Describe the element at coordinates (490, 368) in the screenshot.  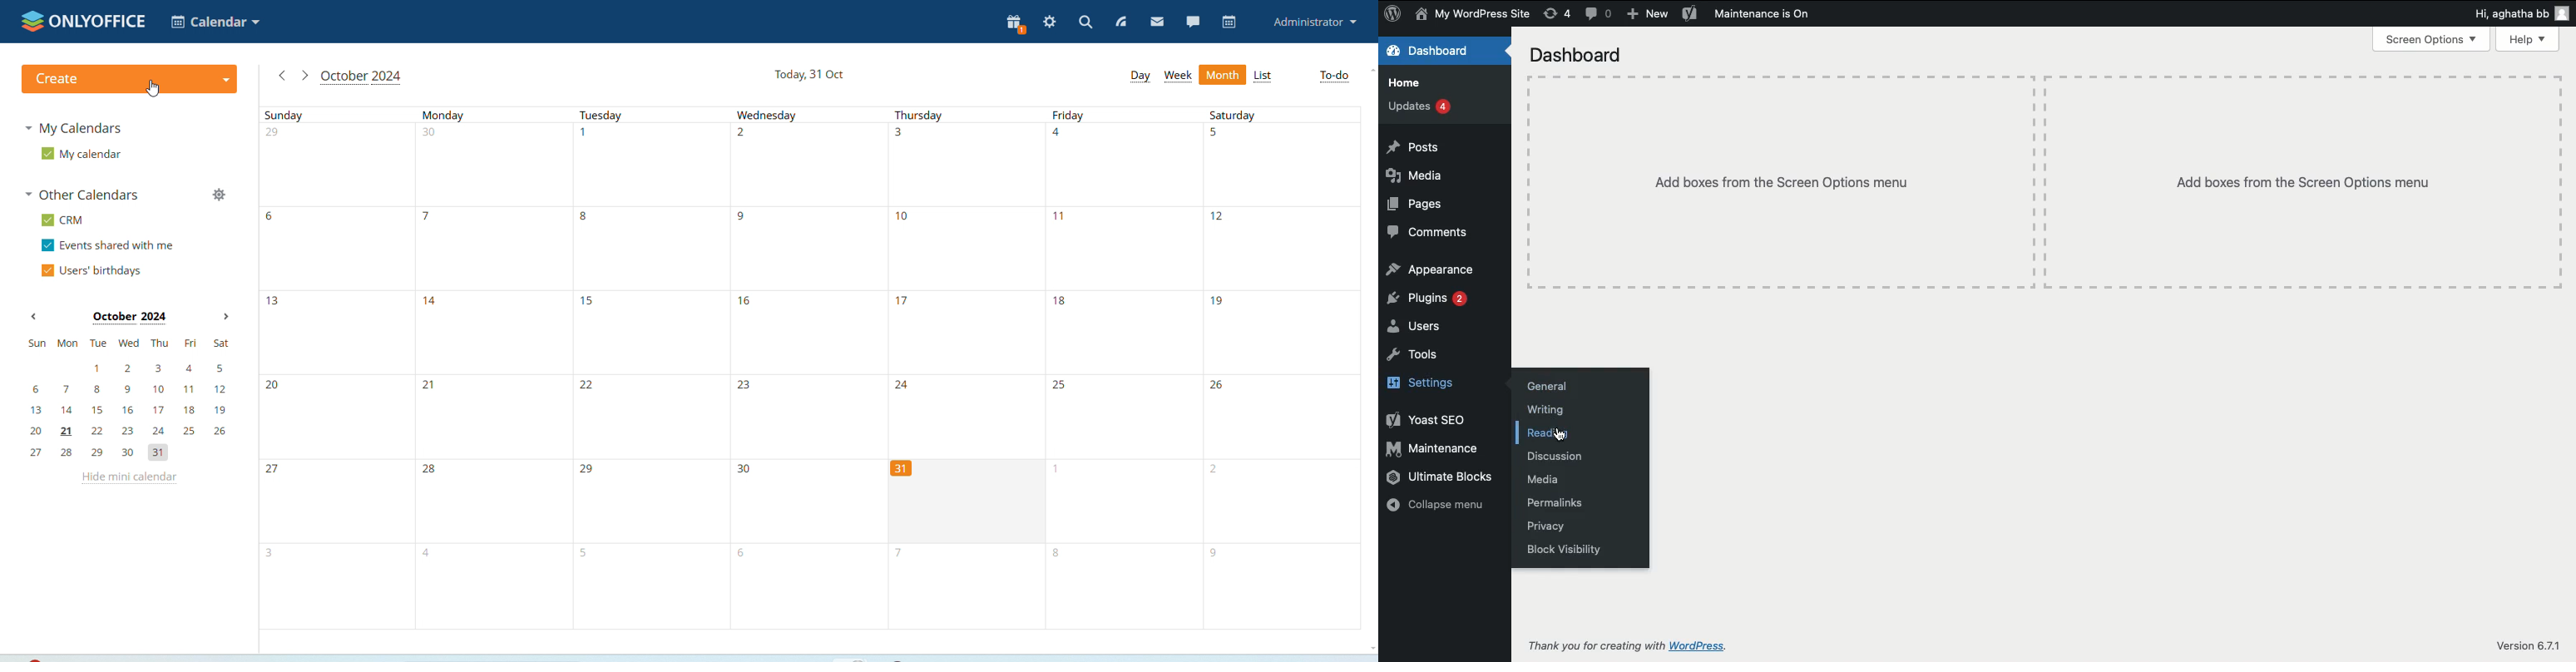
I see `Mondays` at that location.